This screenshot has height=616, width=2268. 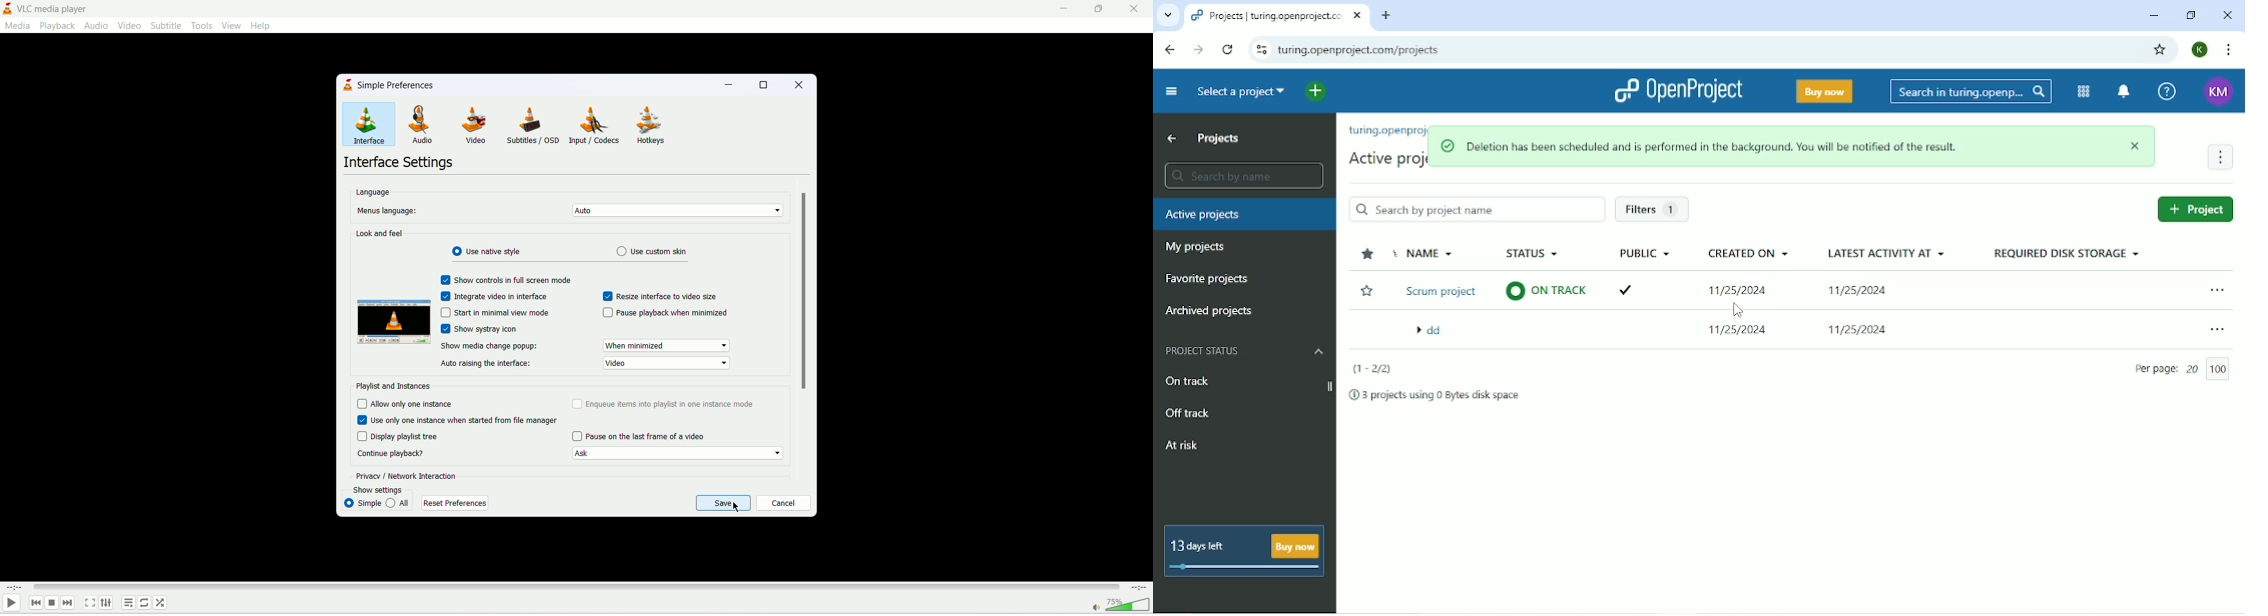 What do you see at coordinates (678, 210) in the screenshot?
I see `set menu's language` at bounding box center [678, 210].